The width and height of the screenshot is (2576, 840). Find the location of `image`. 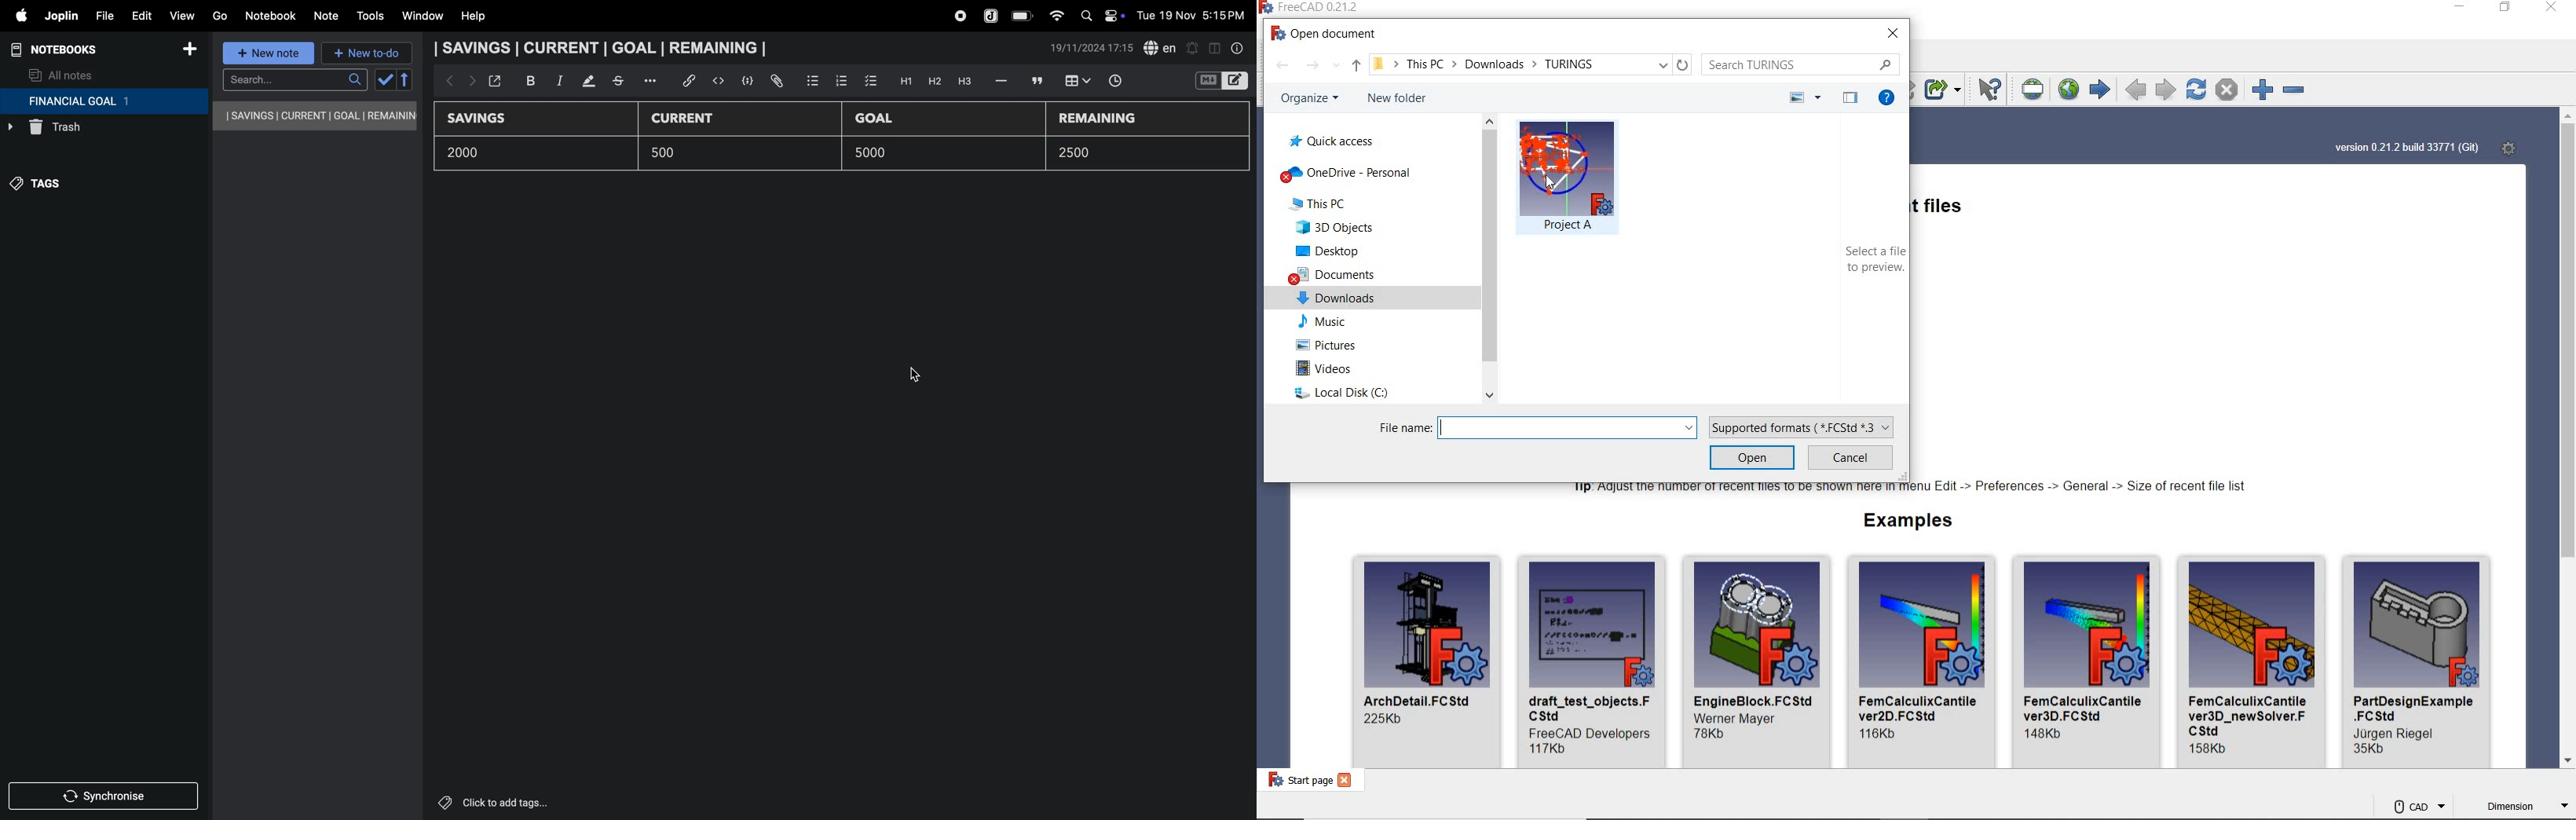

image is located at coordinates (2252, 623).